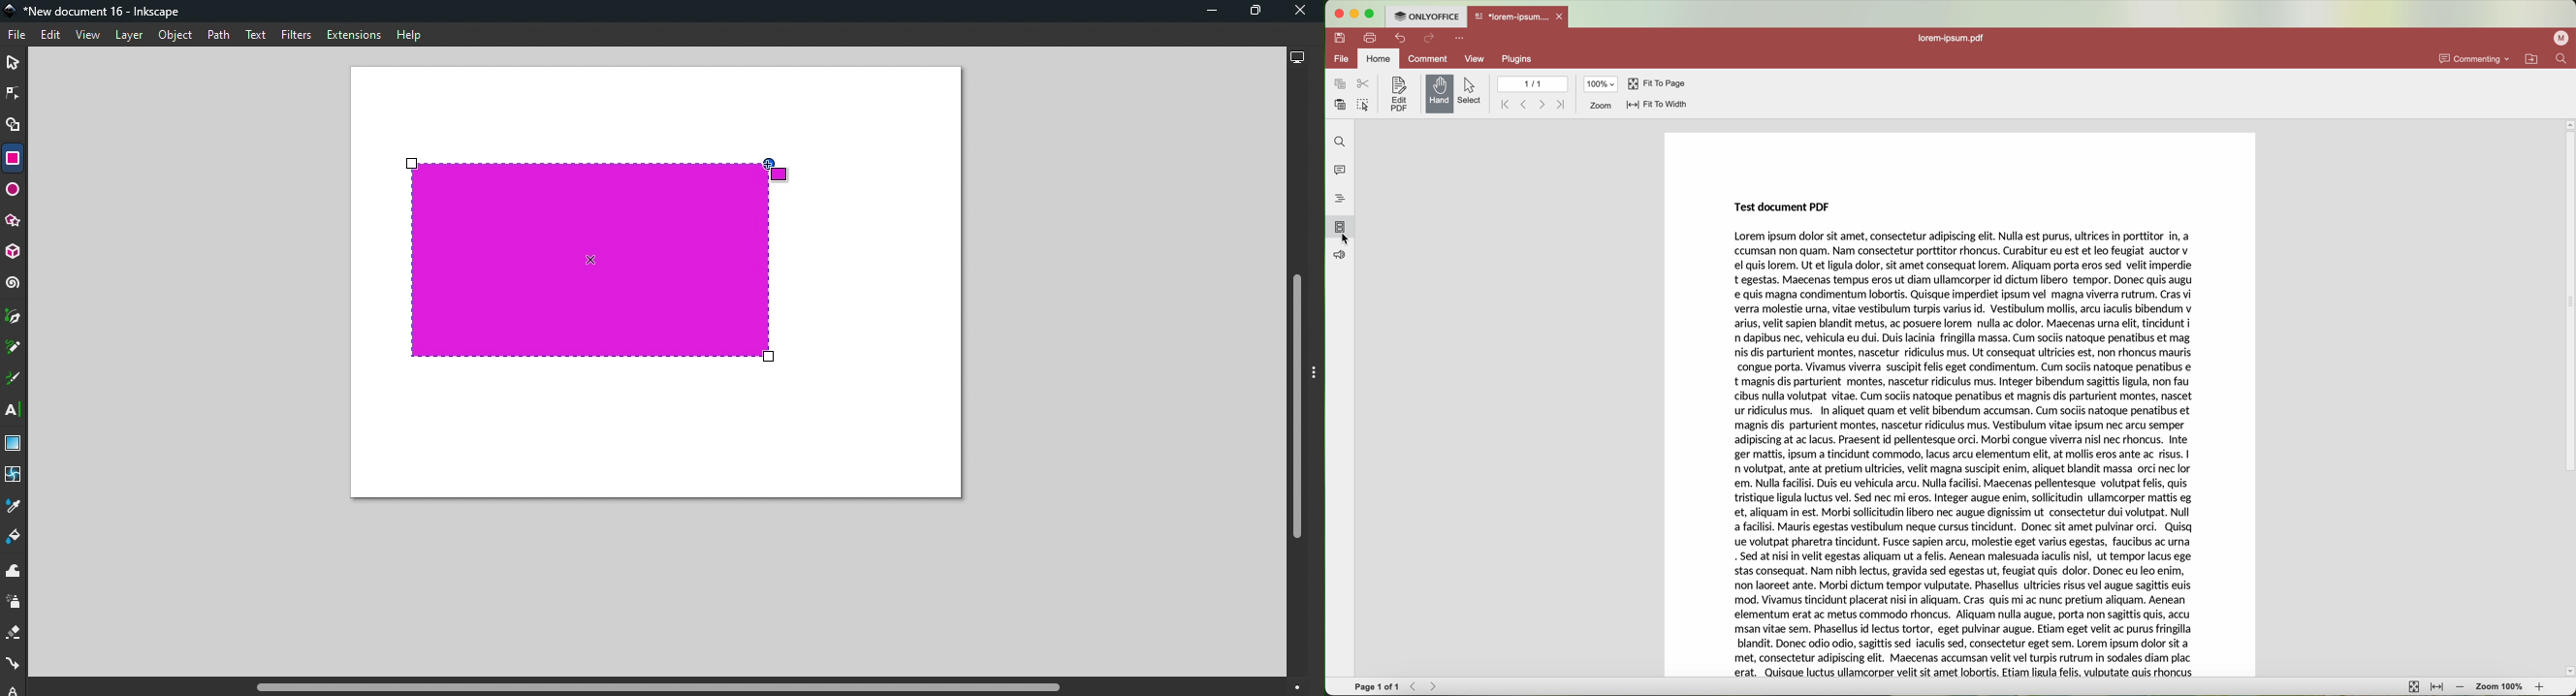 The width and height of the screenshot is (2576, 700). What do you see at coordinates (1300, 12) in the screenshot?
I see `Close` at bounding box center [1300, 12].